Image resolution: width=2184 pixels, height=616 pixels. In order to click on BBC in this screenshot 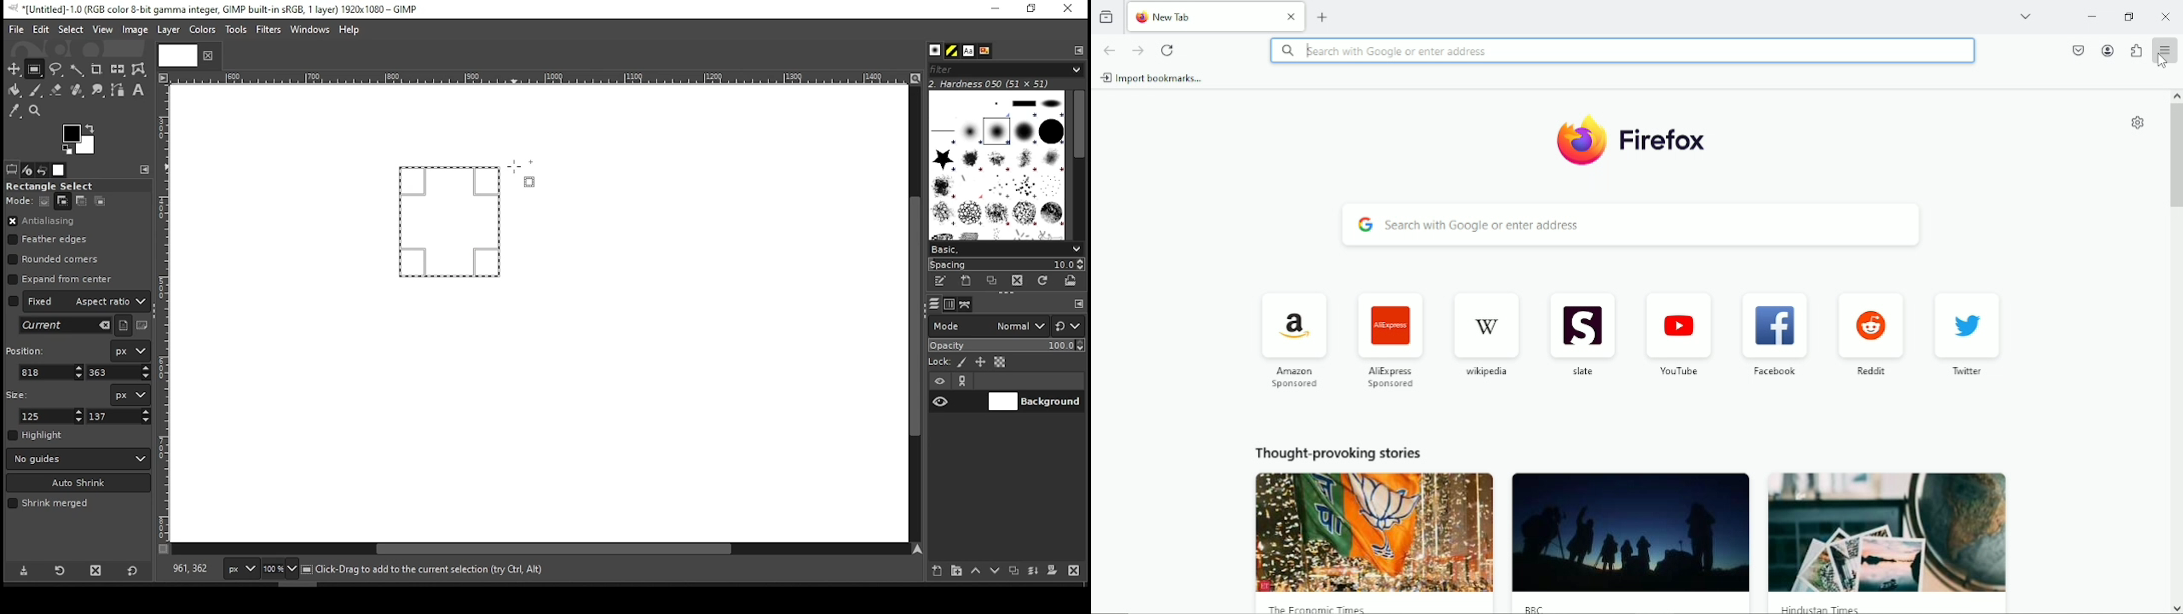, I will do `click(1631, 544)`.